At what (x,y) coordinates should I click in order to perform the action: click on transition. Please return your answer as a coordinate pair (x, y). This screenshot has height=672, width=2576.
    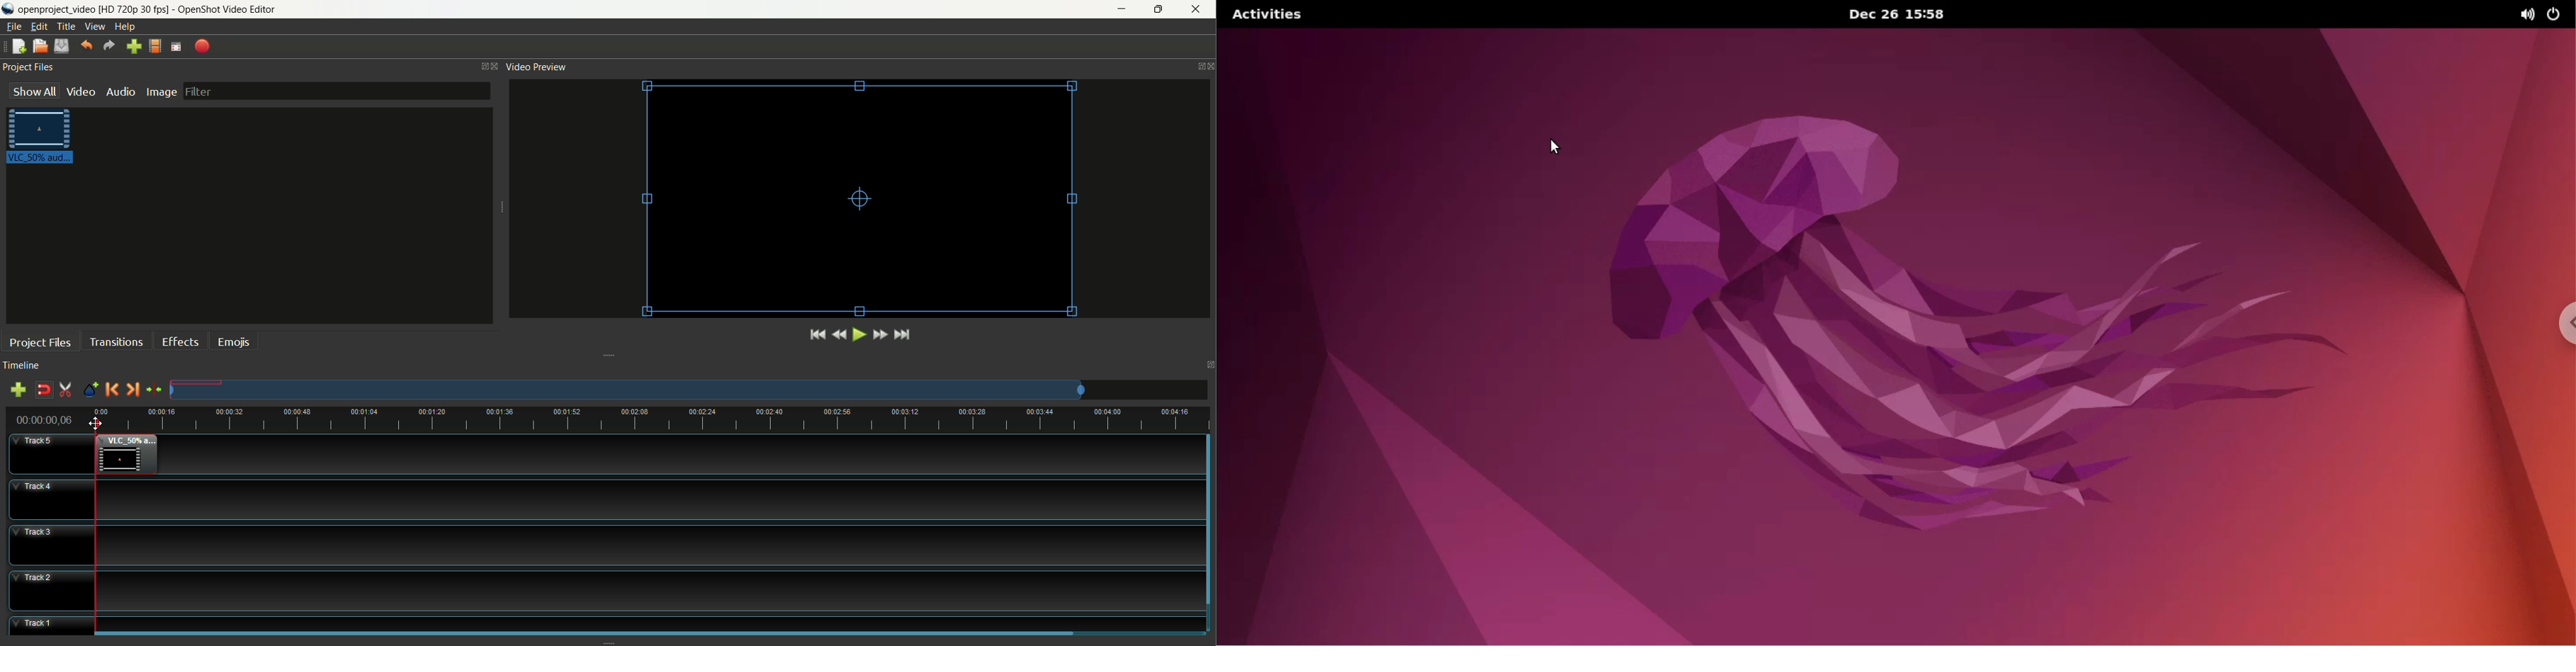
    Looking at the image, I should click on (116, 341).